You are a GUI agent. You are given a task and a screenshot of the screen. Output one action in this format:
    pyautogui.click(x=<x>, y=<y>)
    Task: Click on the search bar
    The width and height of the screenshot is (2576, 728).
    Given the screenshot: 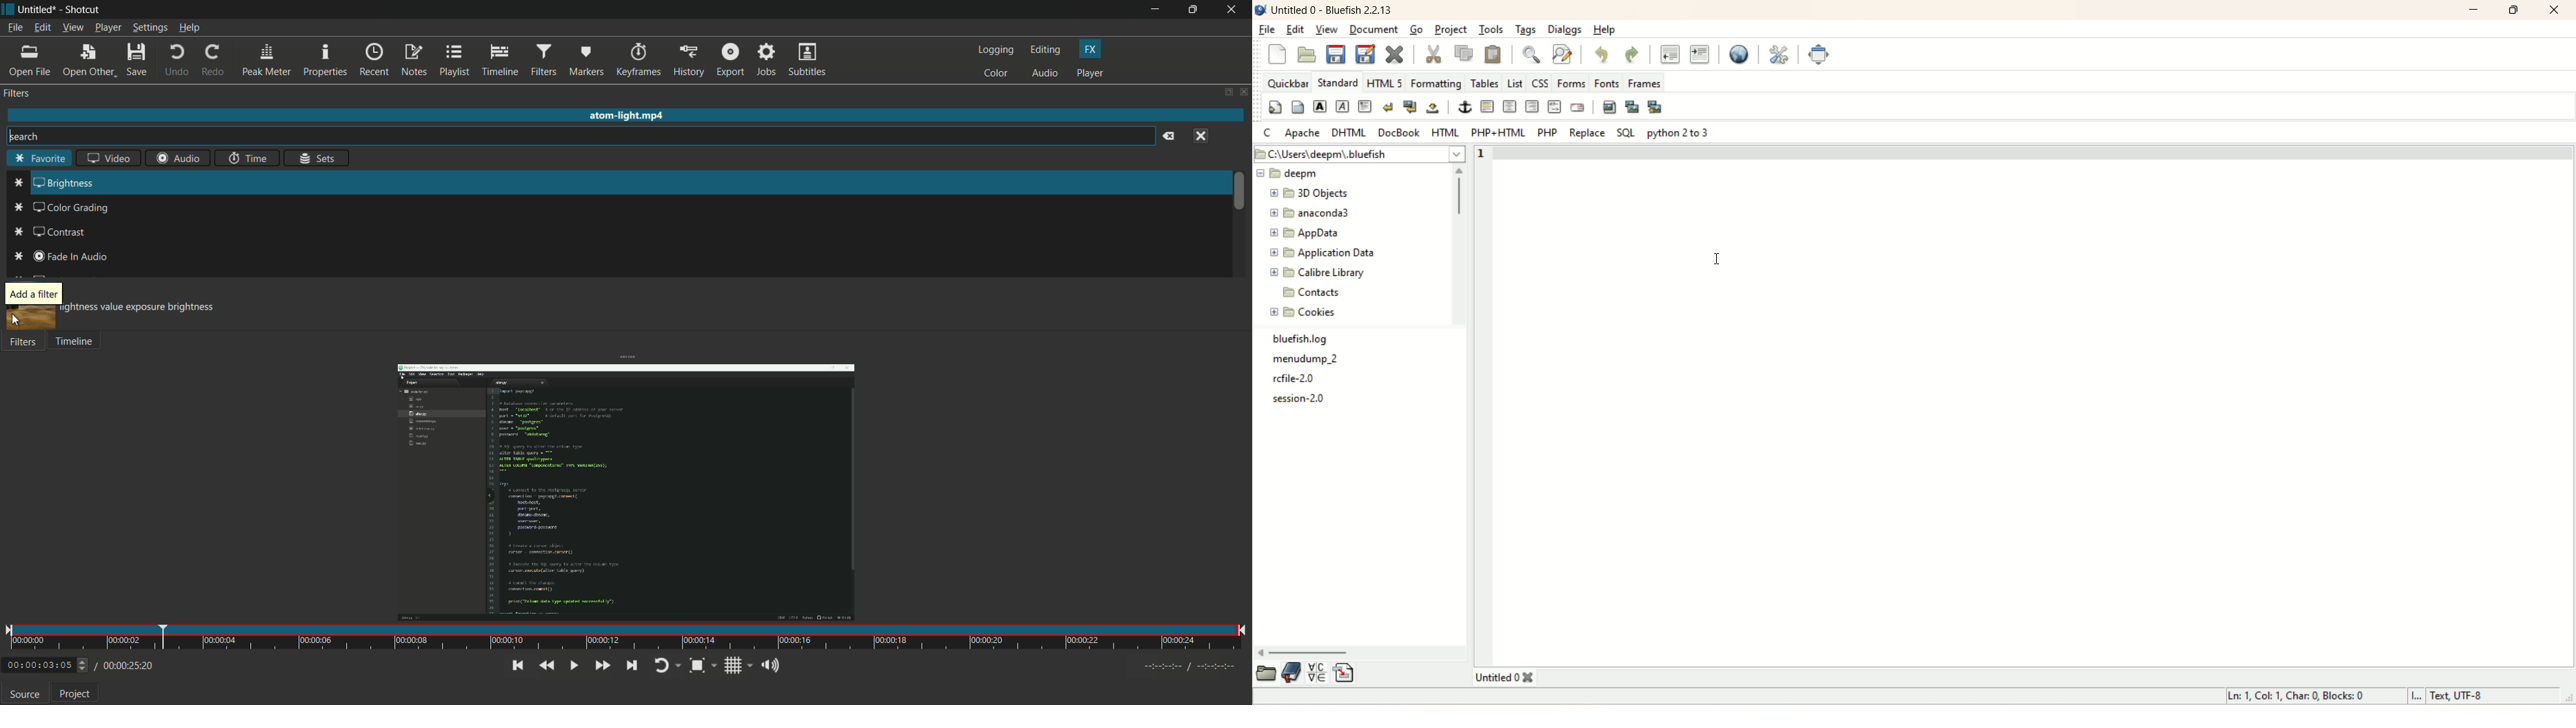 What is the action you would take?
    pyautogui.click(x=582, y=136)
    